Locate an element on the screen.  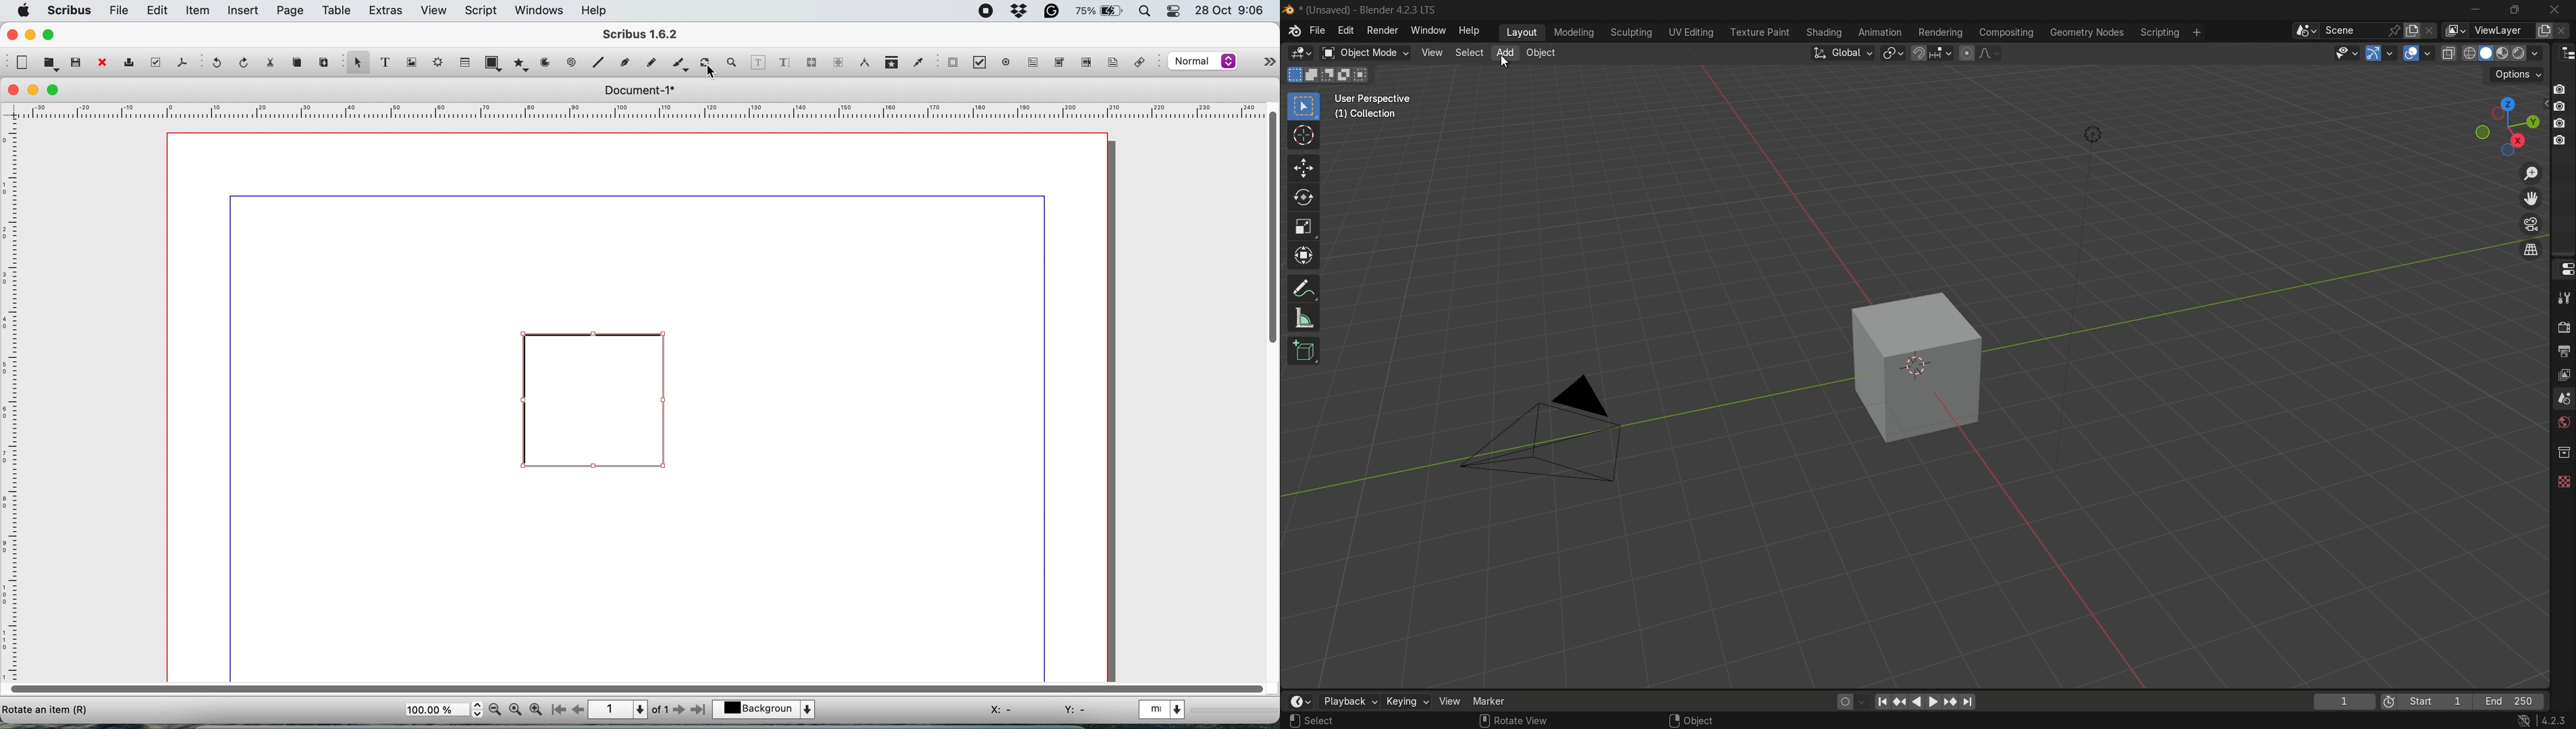
measurements is located at coordinates (864, 63).